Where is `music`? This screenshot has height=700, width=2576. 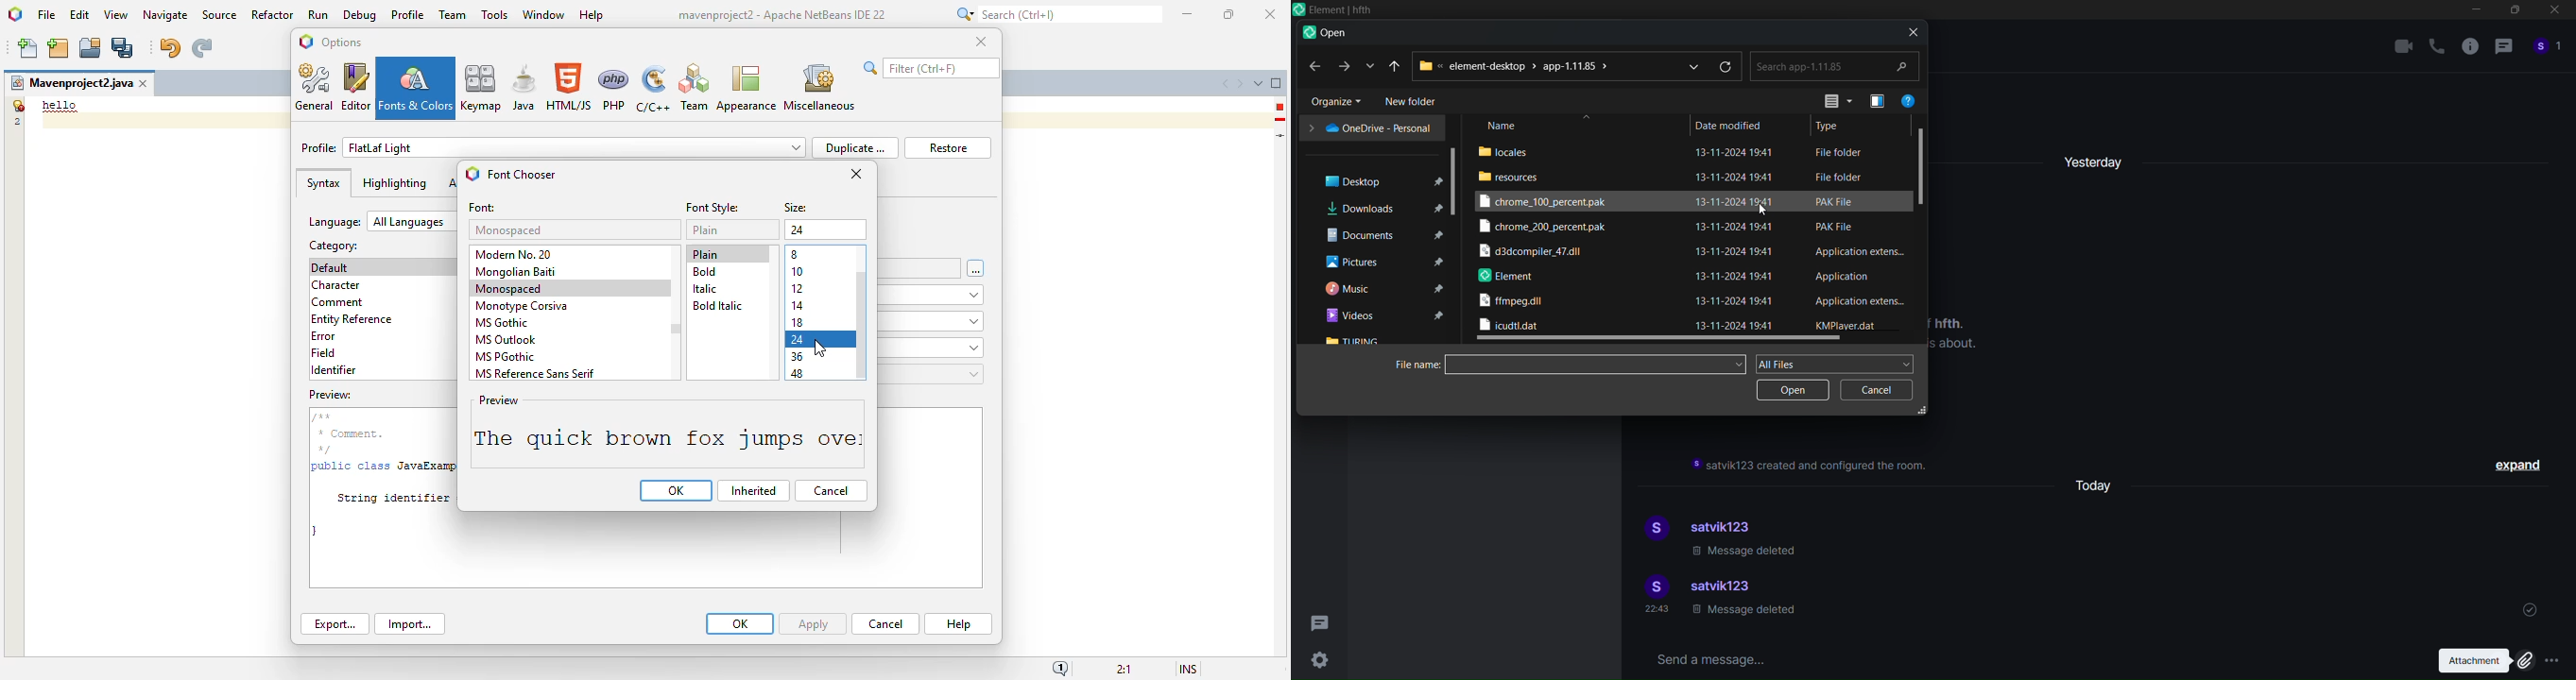
music is located at coordinates (1381, 289).